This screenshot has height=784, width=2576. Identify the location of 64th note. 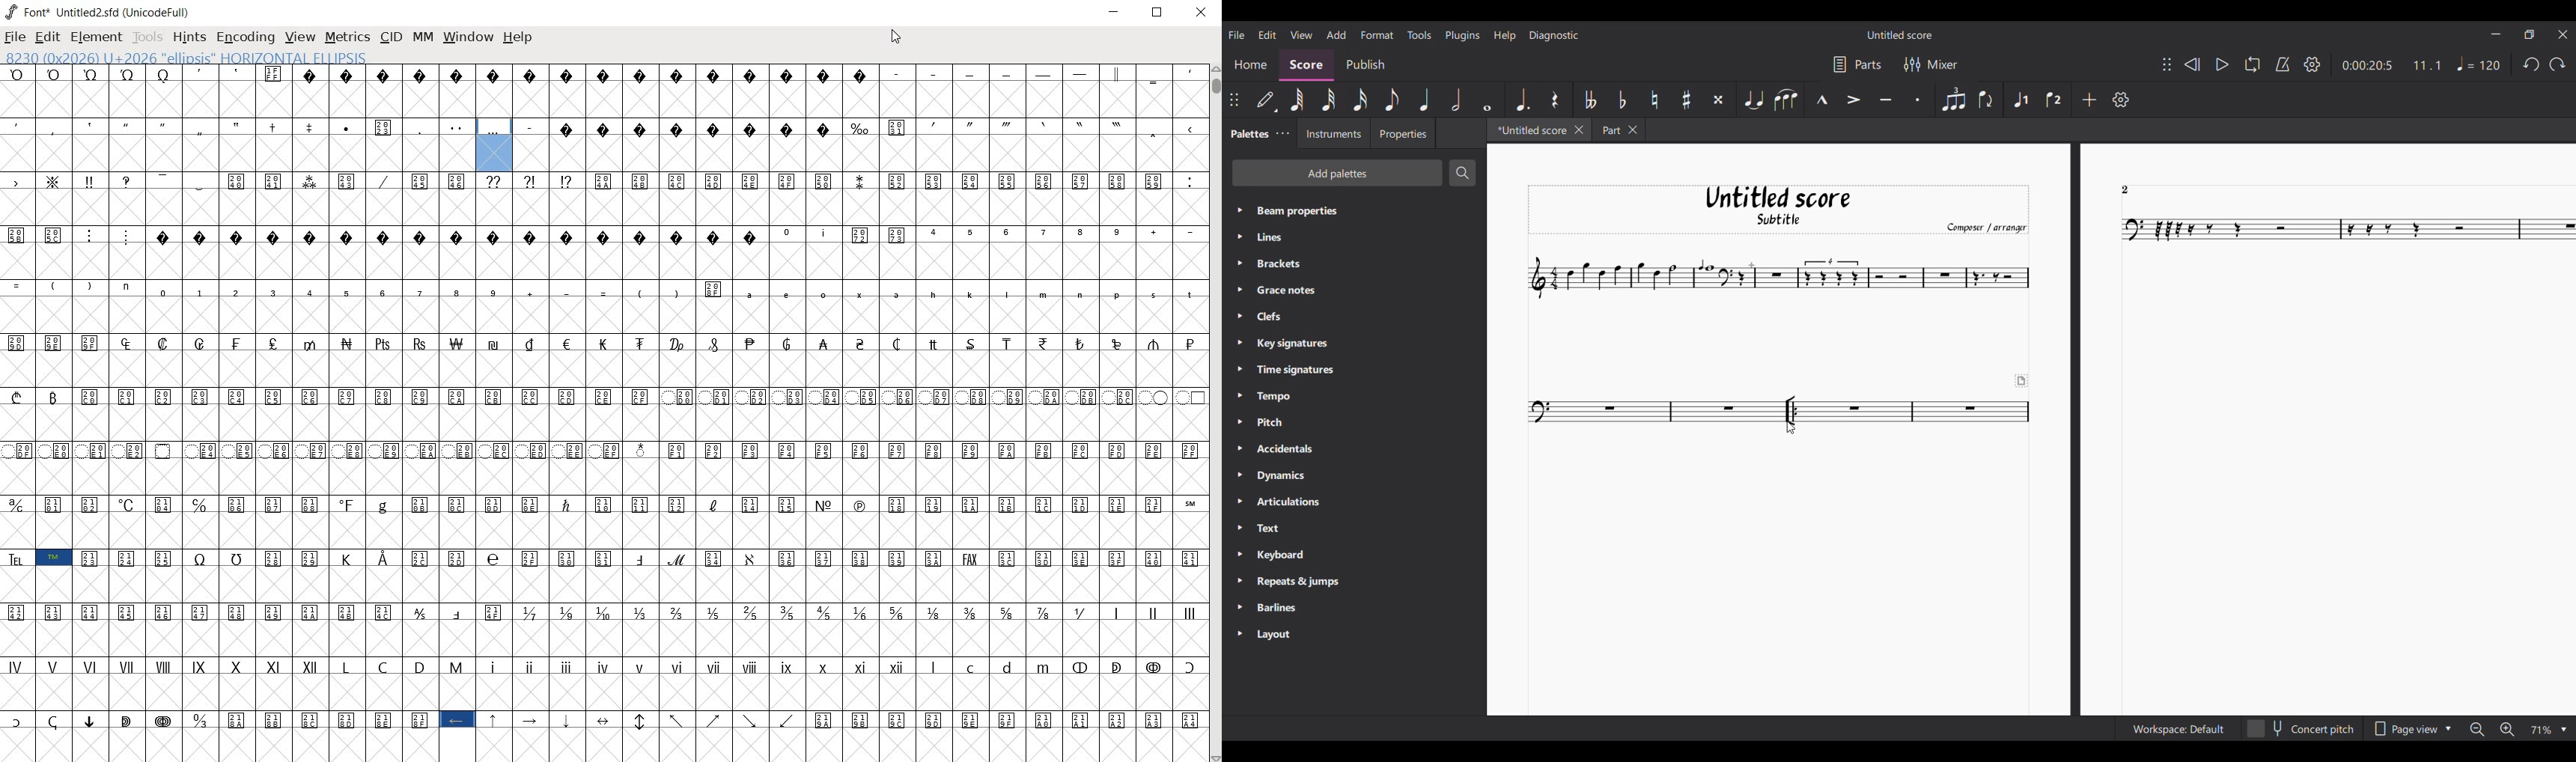
(1297, 99).